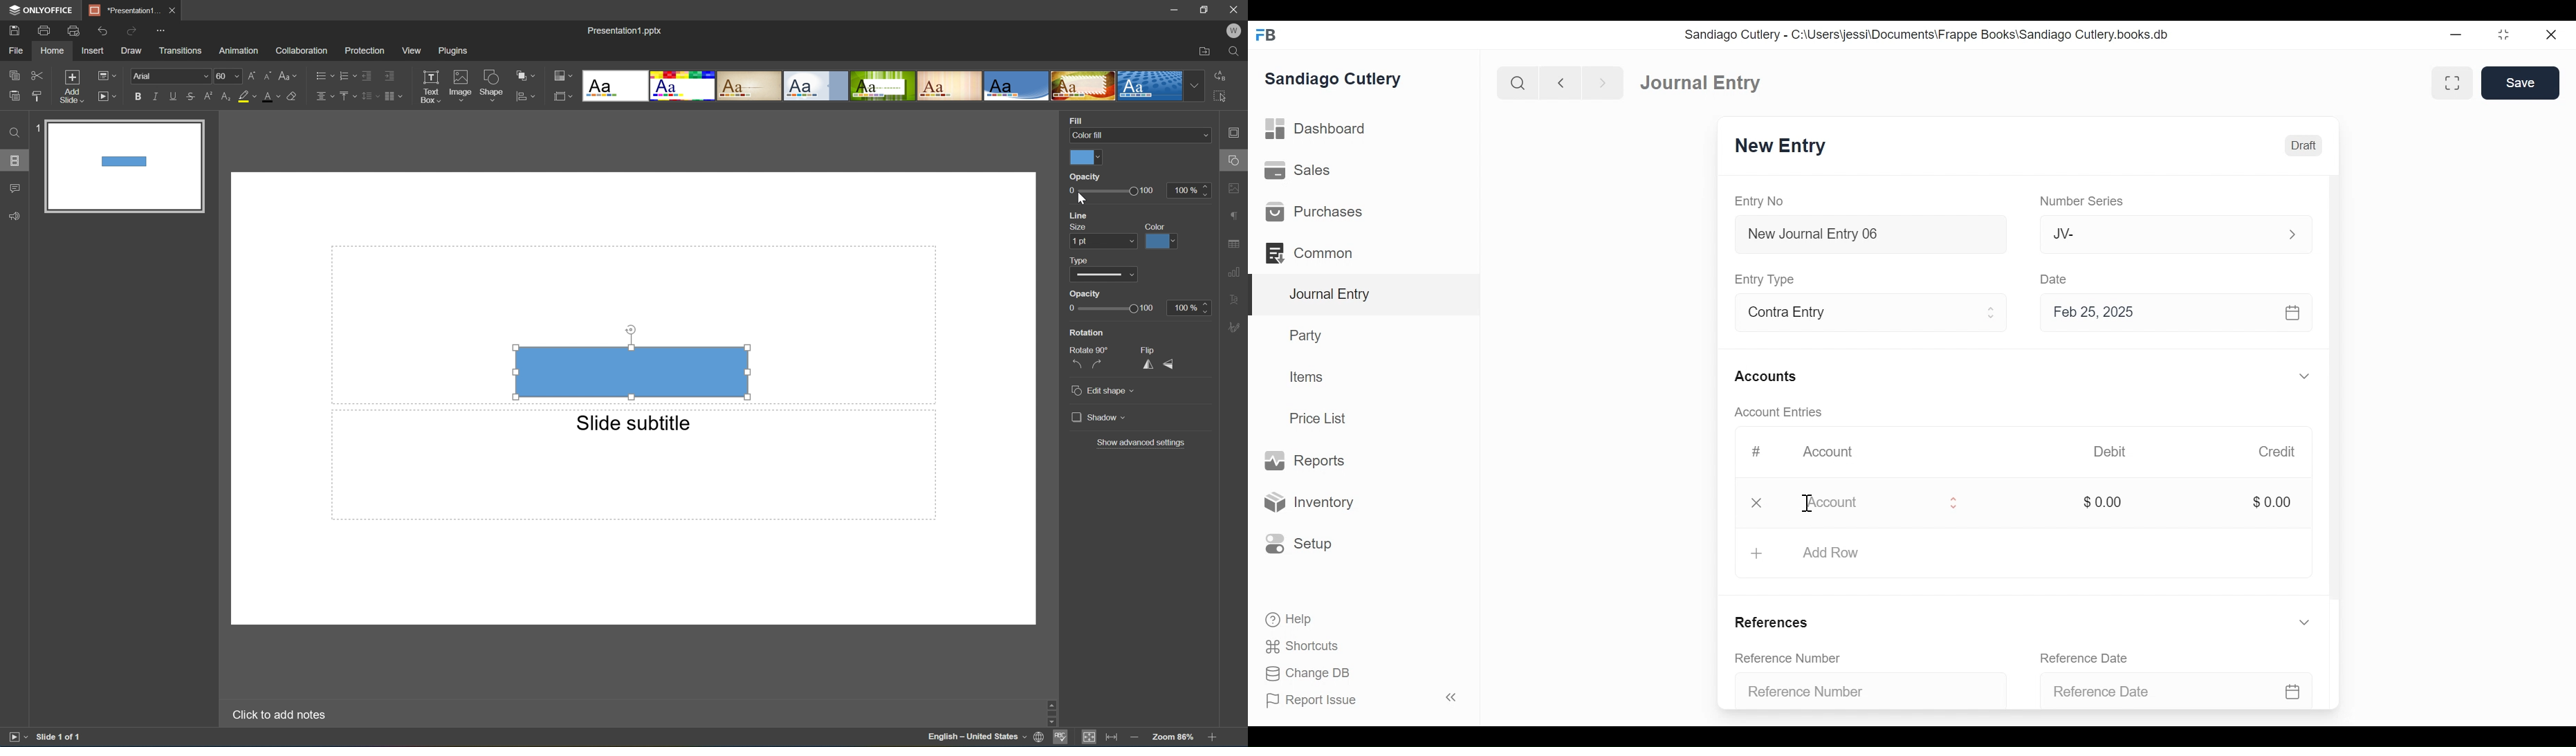 The height and width of the screenshot is (756, 2576). What do you see at coordinates (2452, 83) in the screenshot?
I see `Toggle between form and full width` at bounding box center [2452, 83].